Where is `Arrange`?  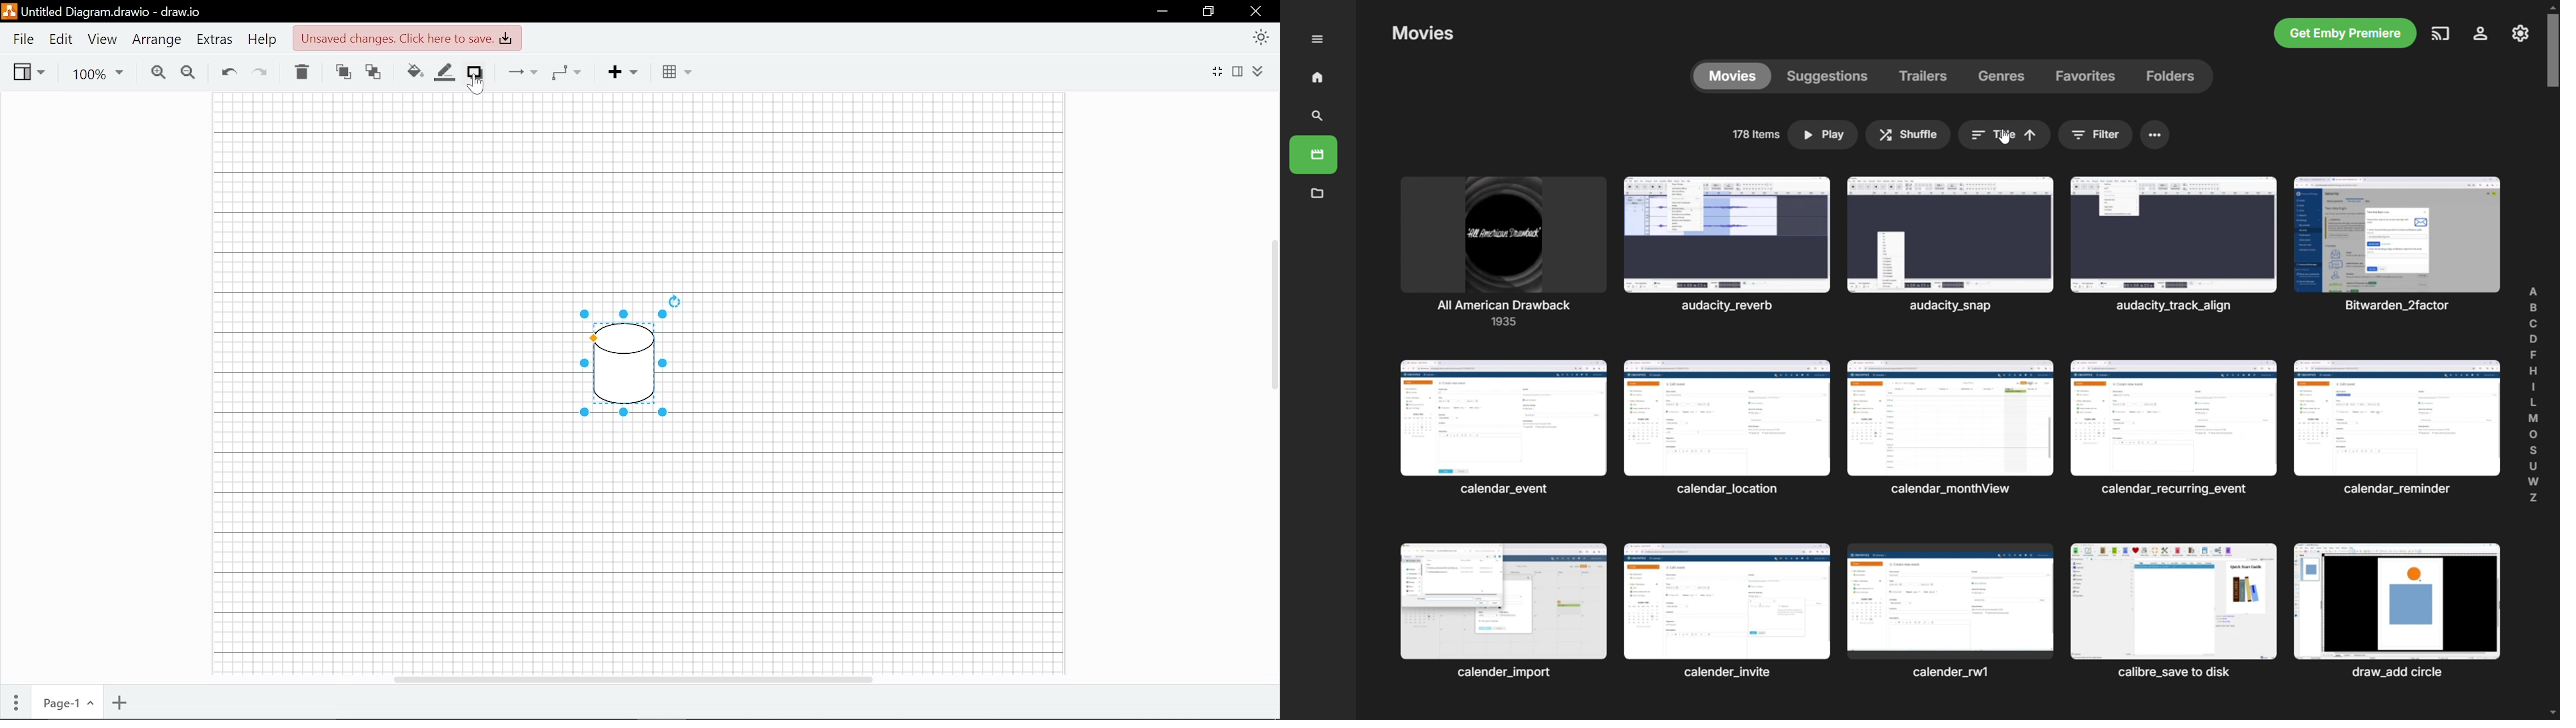
Arrange is located at coordinates (155, 40).